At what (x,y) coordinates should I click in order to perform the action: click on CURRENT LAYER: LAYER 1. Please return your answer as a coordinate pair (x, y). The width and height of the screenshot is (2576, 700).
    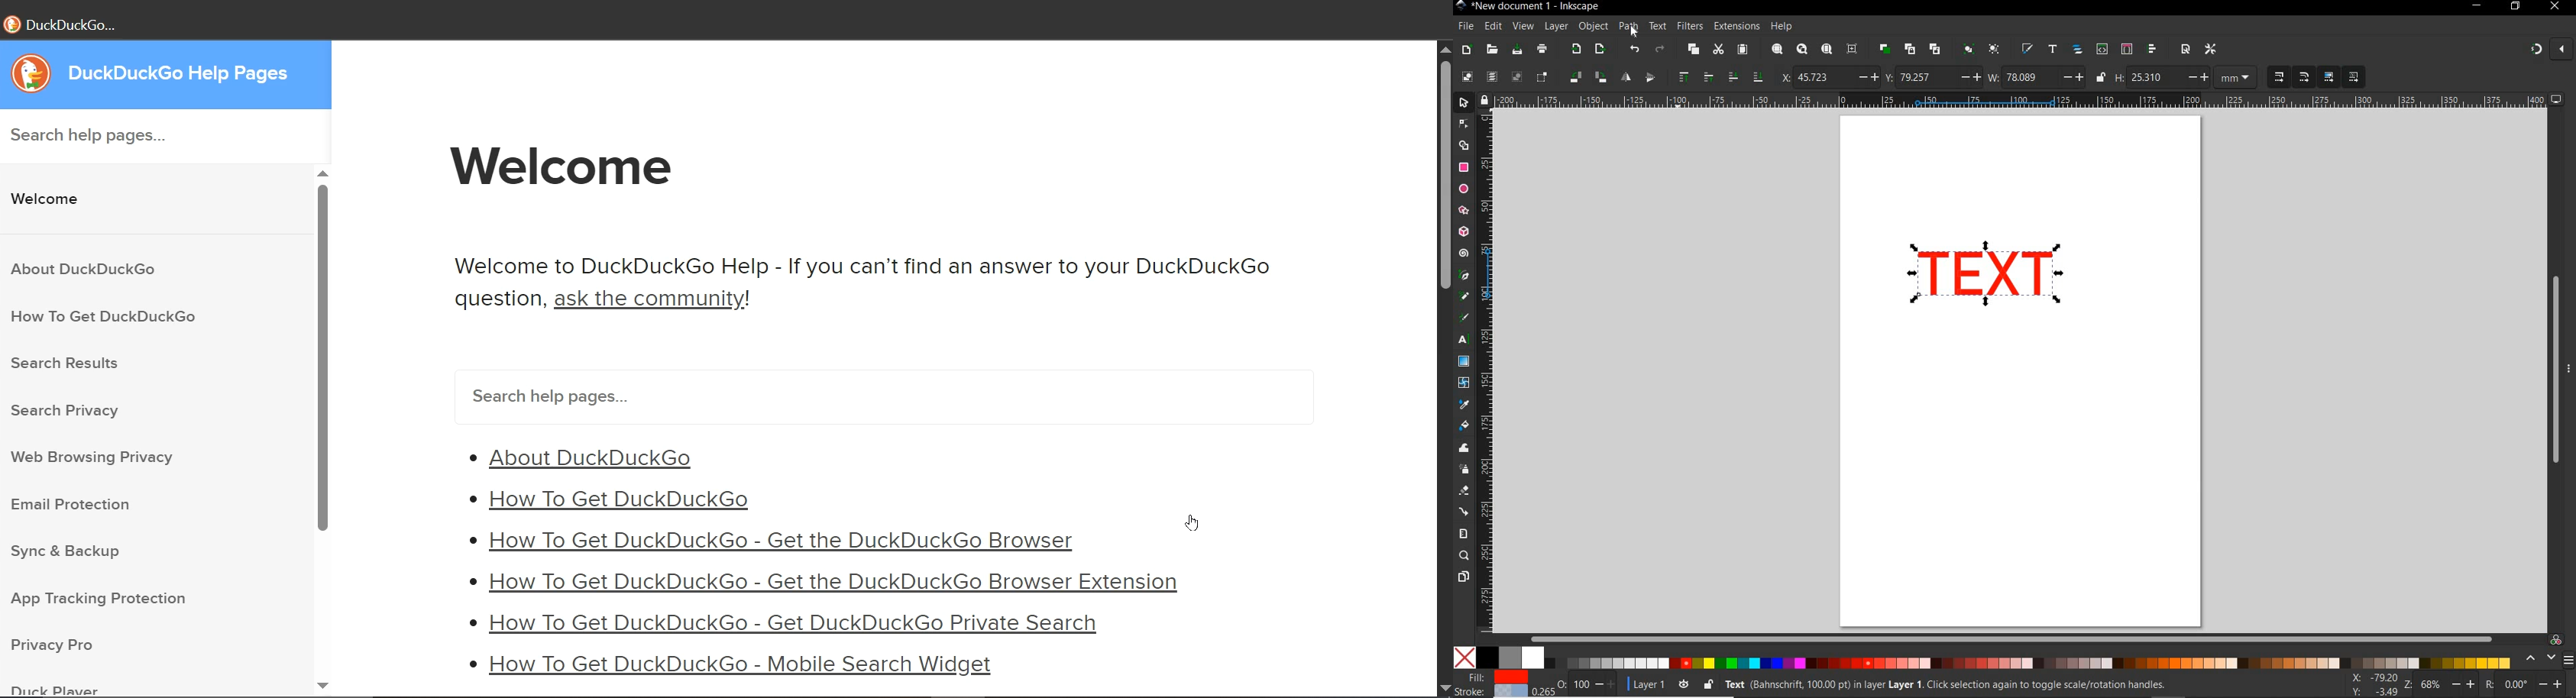
    Looking at the image, I should click on (1648, 686).